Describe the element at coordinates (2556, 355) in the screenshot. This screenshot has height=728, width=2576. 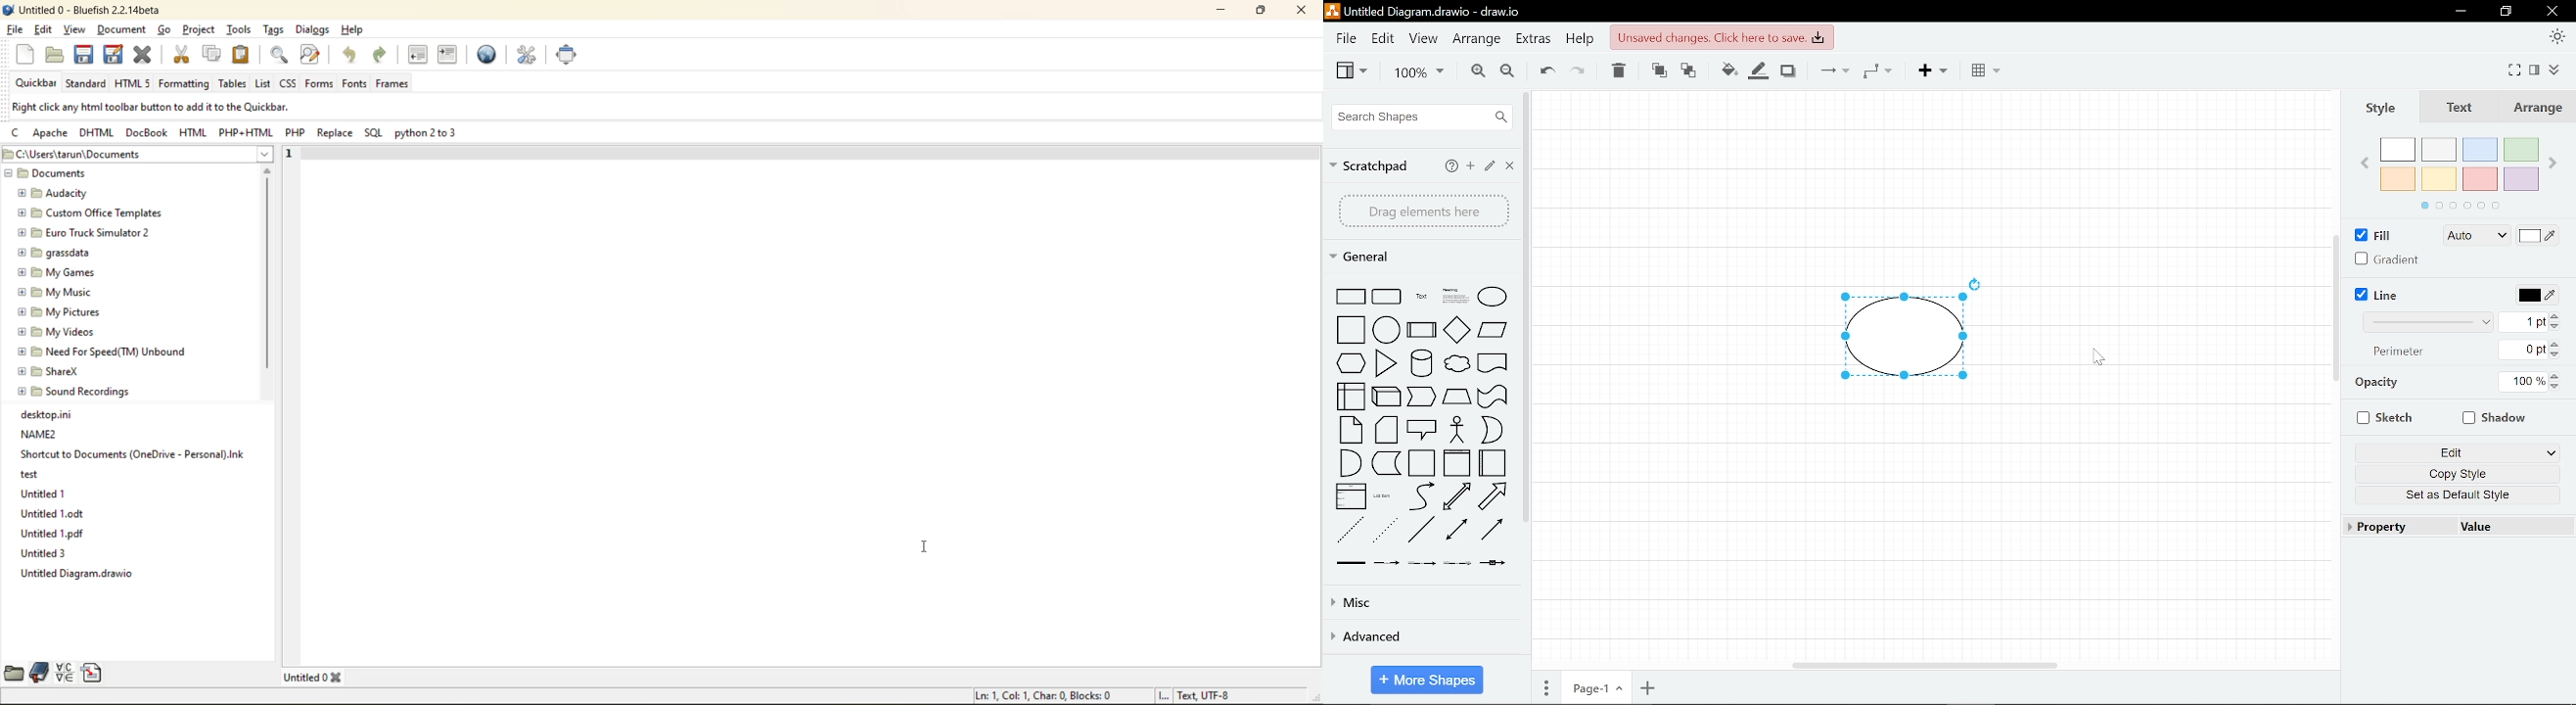
I see `Decrease perimeter` at that location.